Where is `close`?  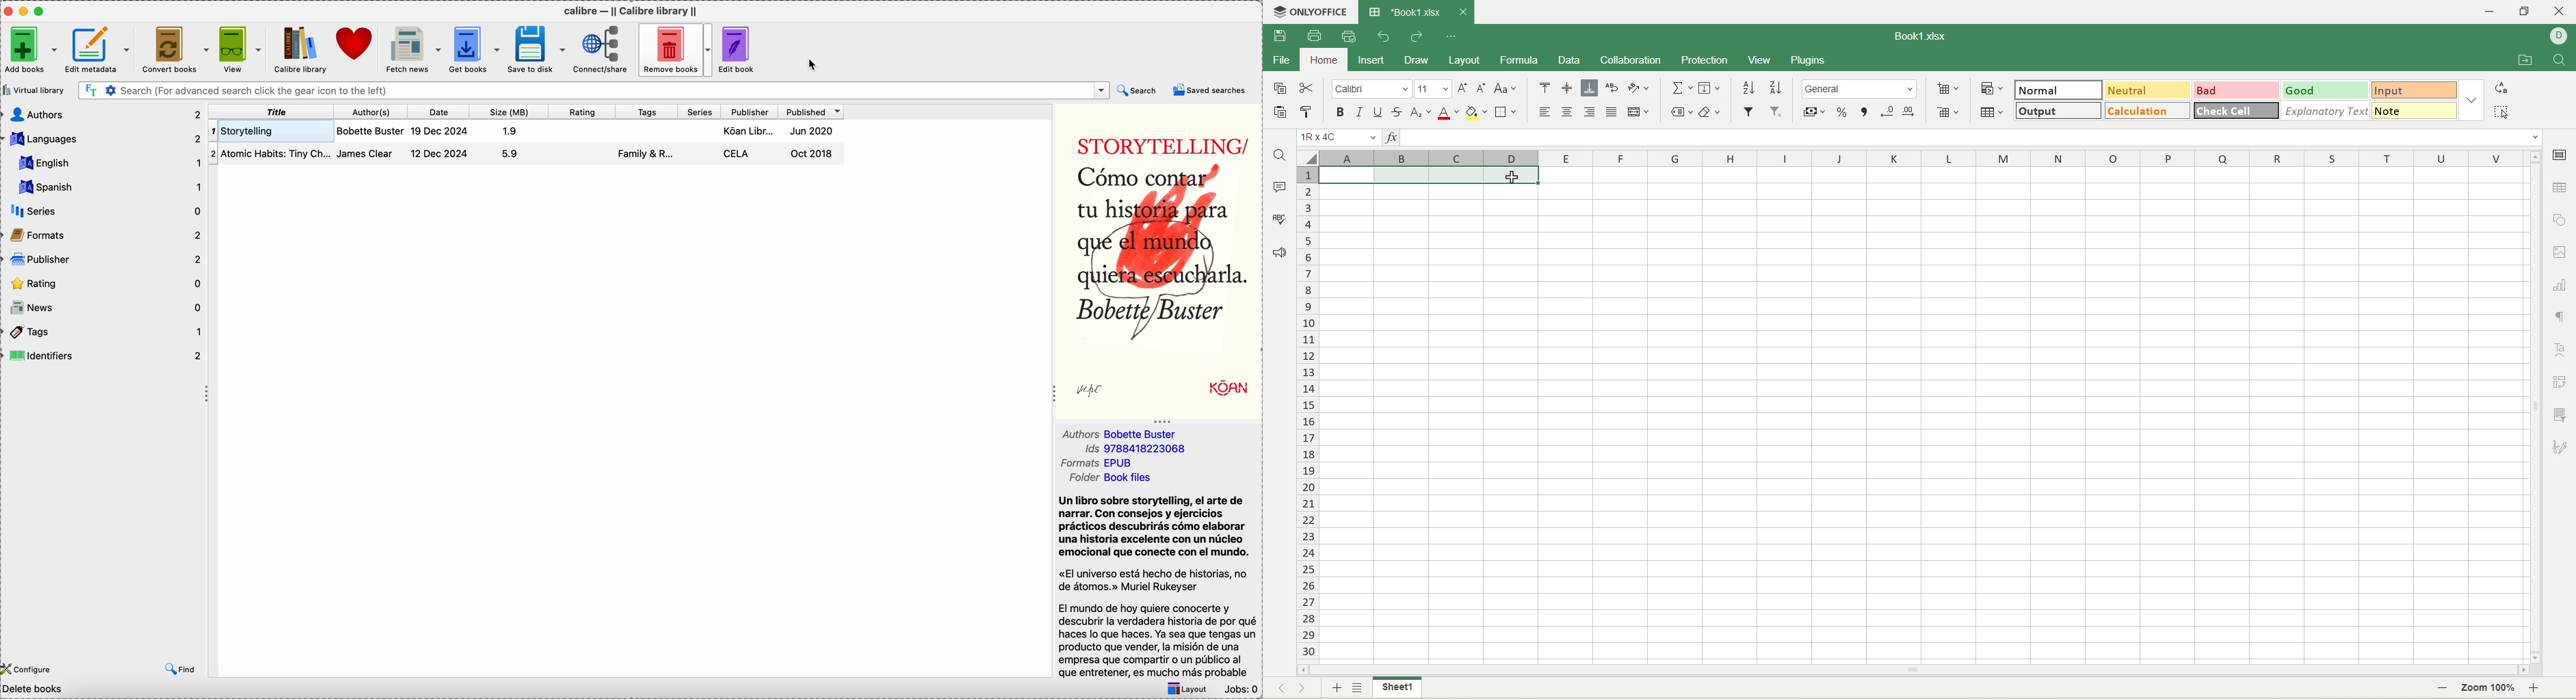
close is located at coordinates (1462, 14).